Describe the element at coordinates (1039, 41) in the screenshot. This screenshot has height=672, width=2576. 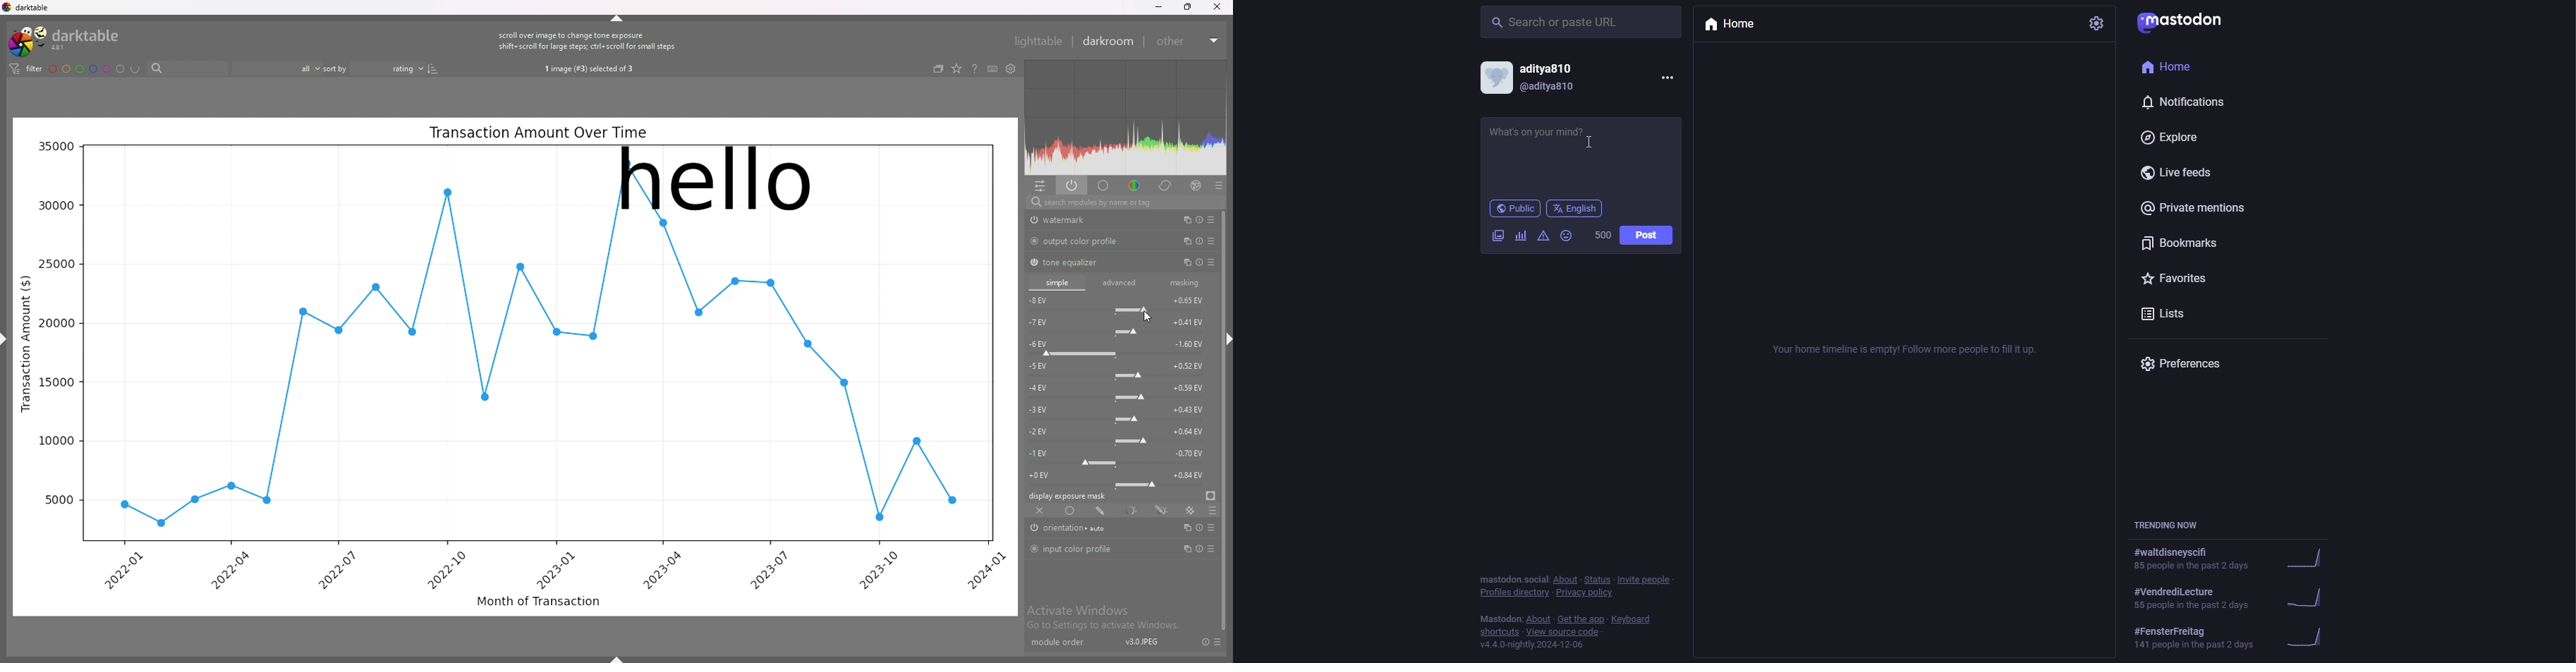
I see `lighttable` at that location.